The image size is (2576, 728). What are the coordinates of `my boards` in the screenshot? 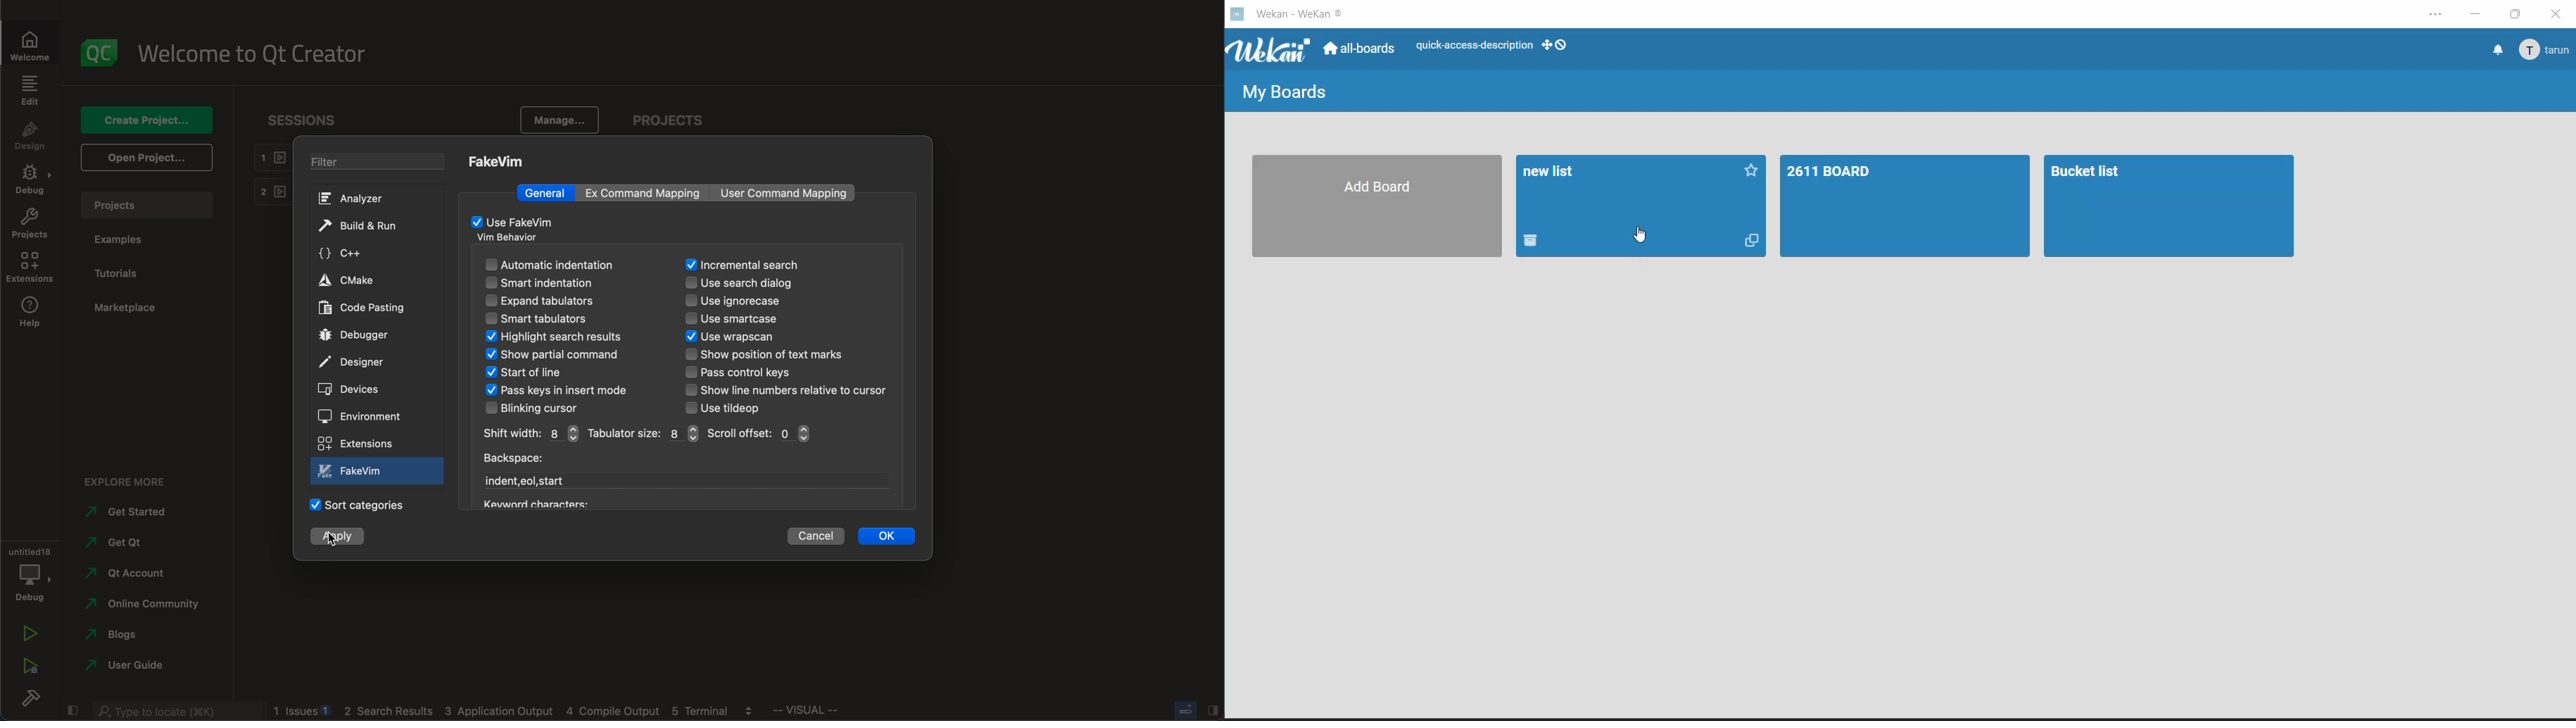 It's located at (1283, 94).